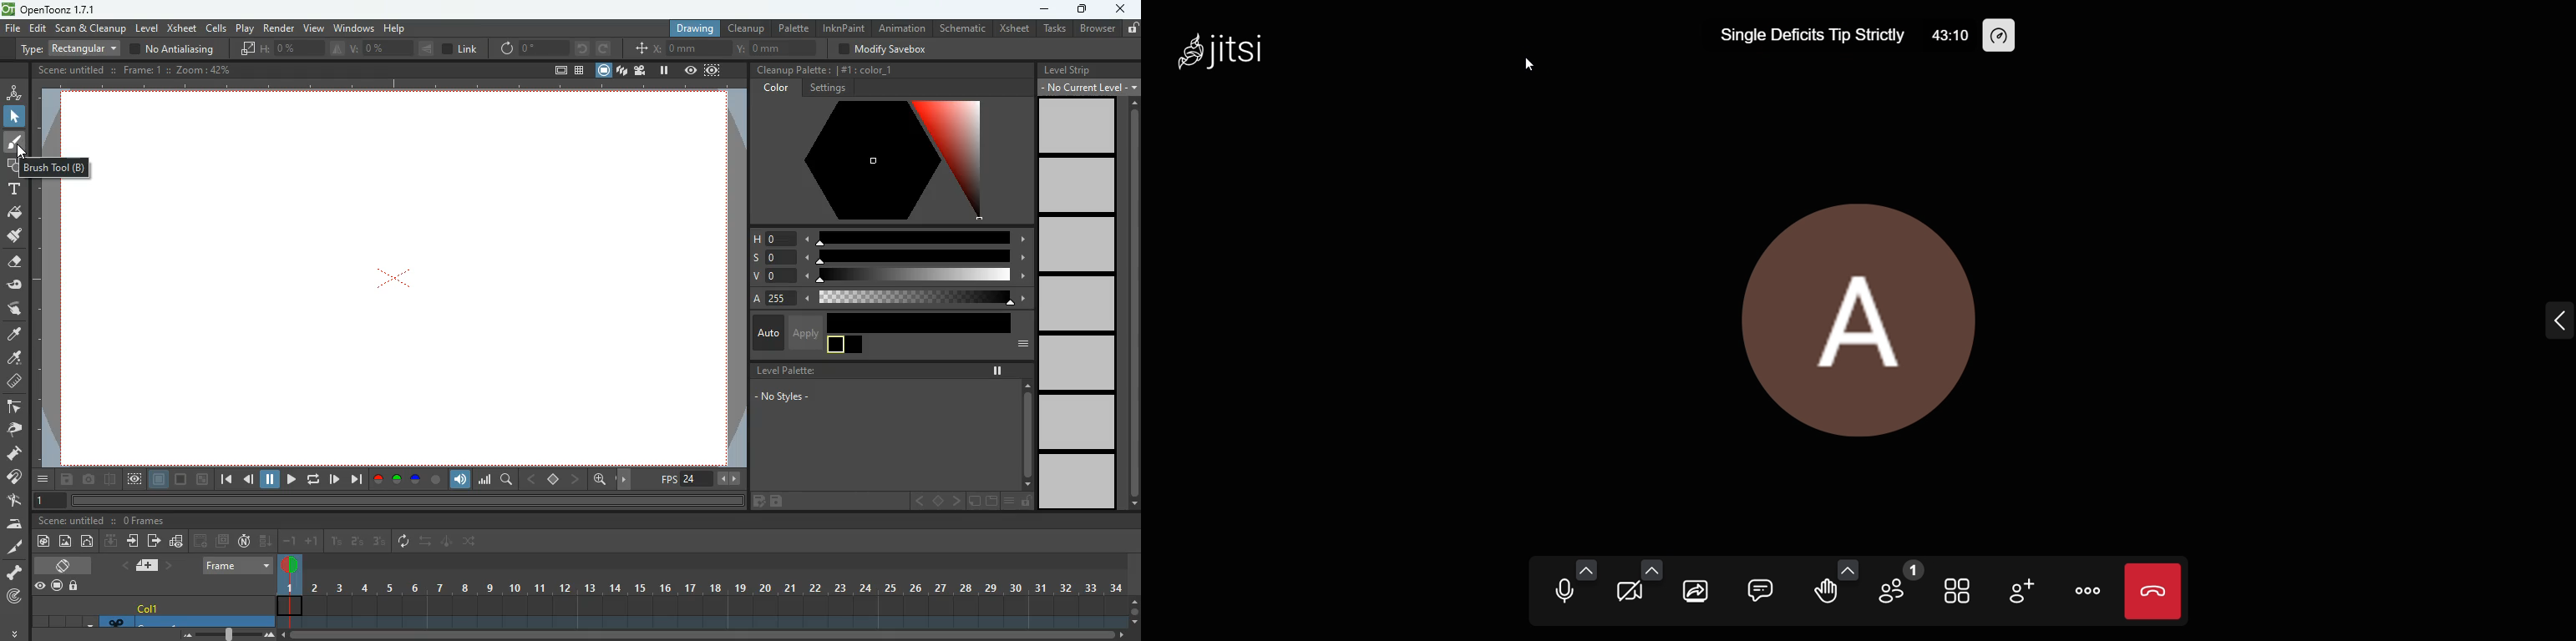 The width and height of the screenshot is (2576, 644). What do you see at coordinates (626, 480) in the screenshot?
I see `right` at bounding box center [626, 480].